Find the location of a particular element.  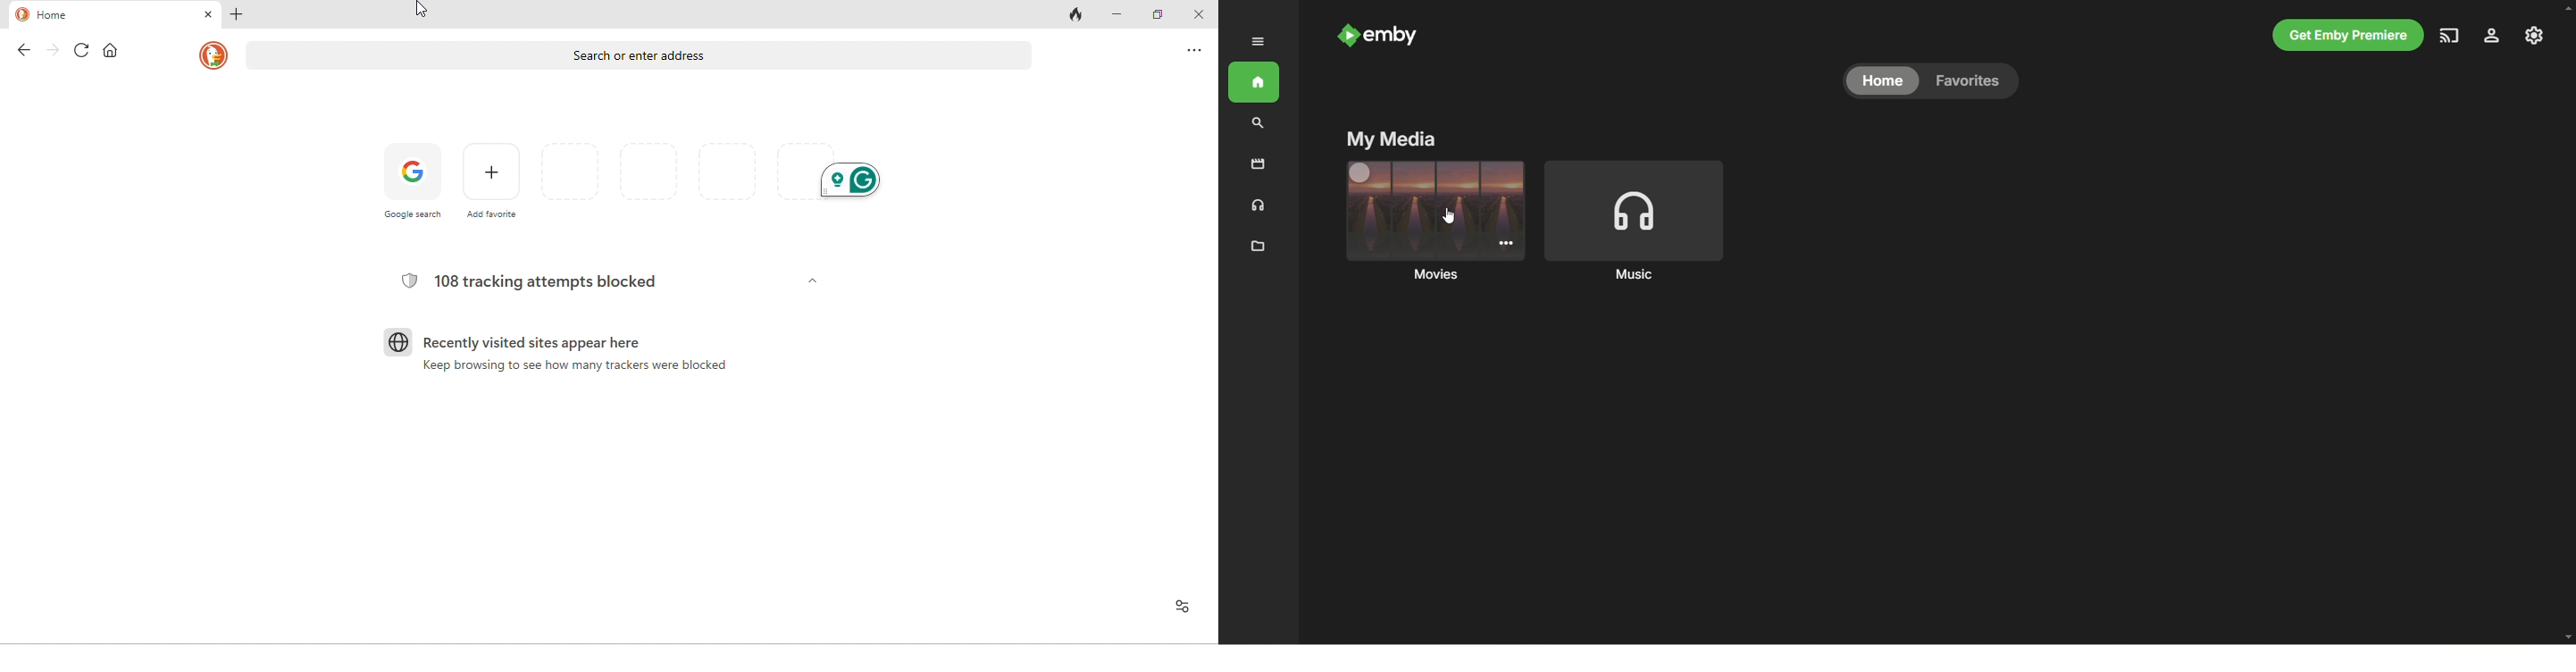

view site information is located at coordinates (1178, 607).